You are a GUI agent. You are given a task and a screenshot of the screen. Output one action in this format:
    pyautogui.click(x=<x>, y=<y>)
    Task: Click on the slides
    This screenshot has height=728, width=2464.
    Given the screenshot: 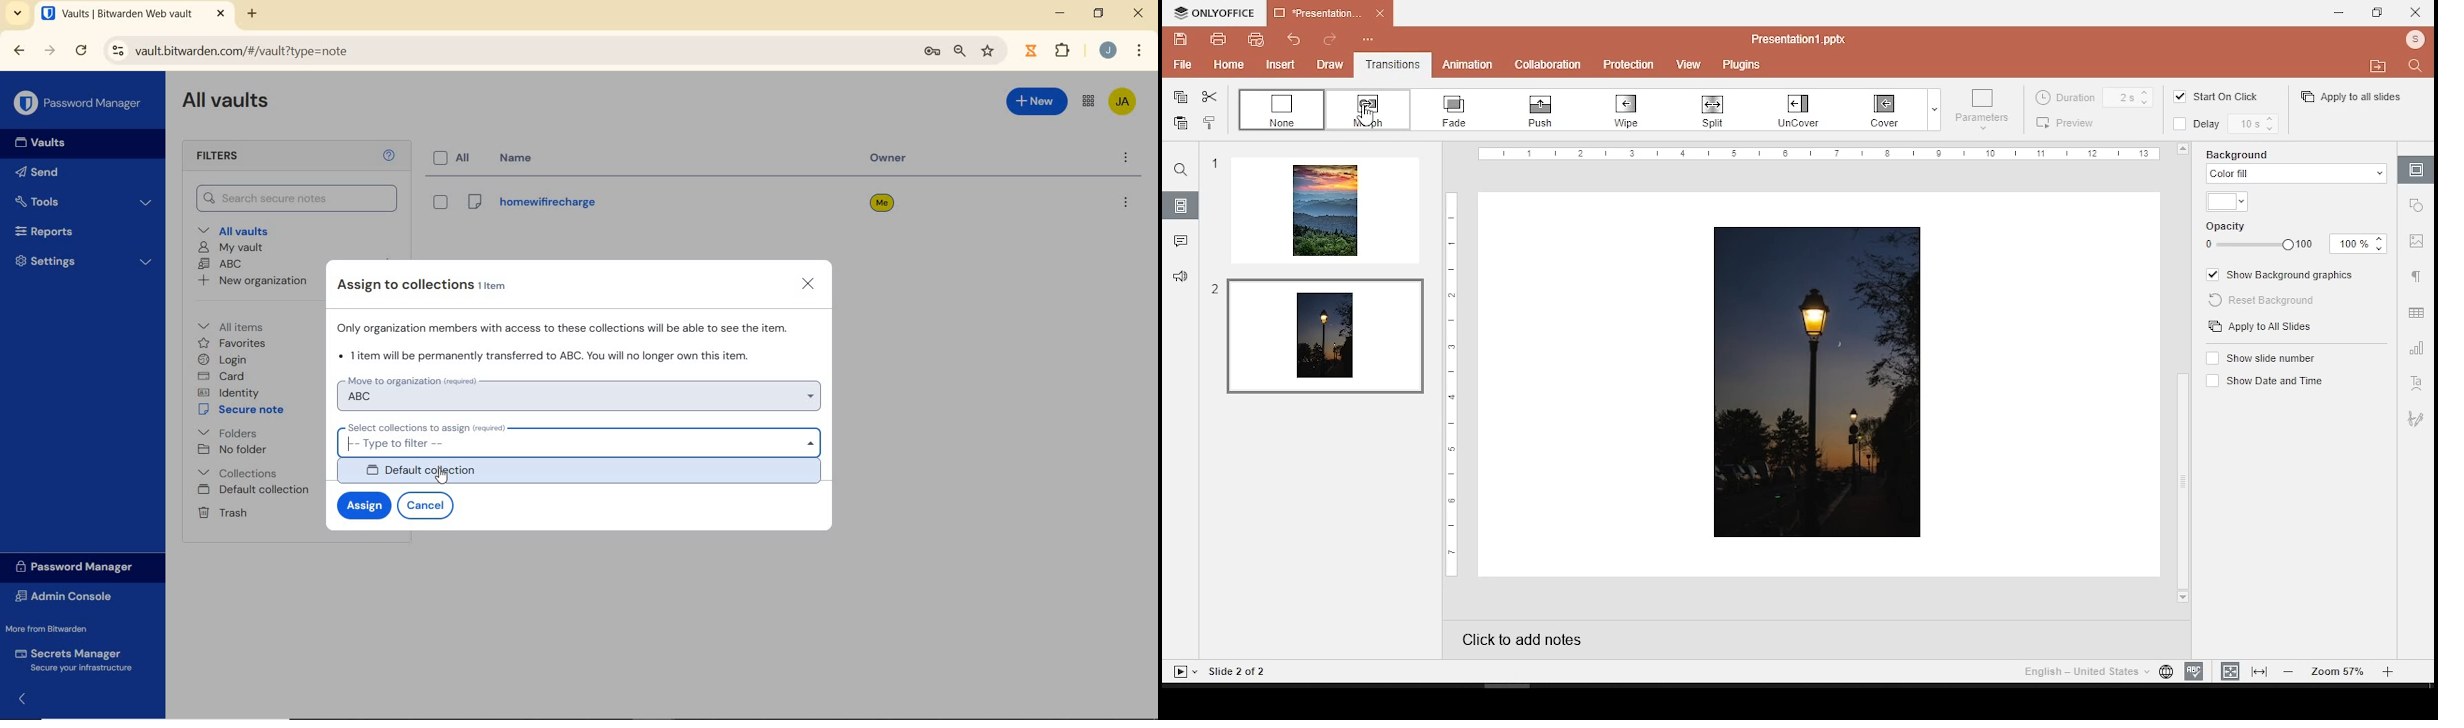 What is the action you would take?
    pyautogui.click(x=1181, y=206)
    